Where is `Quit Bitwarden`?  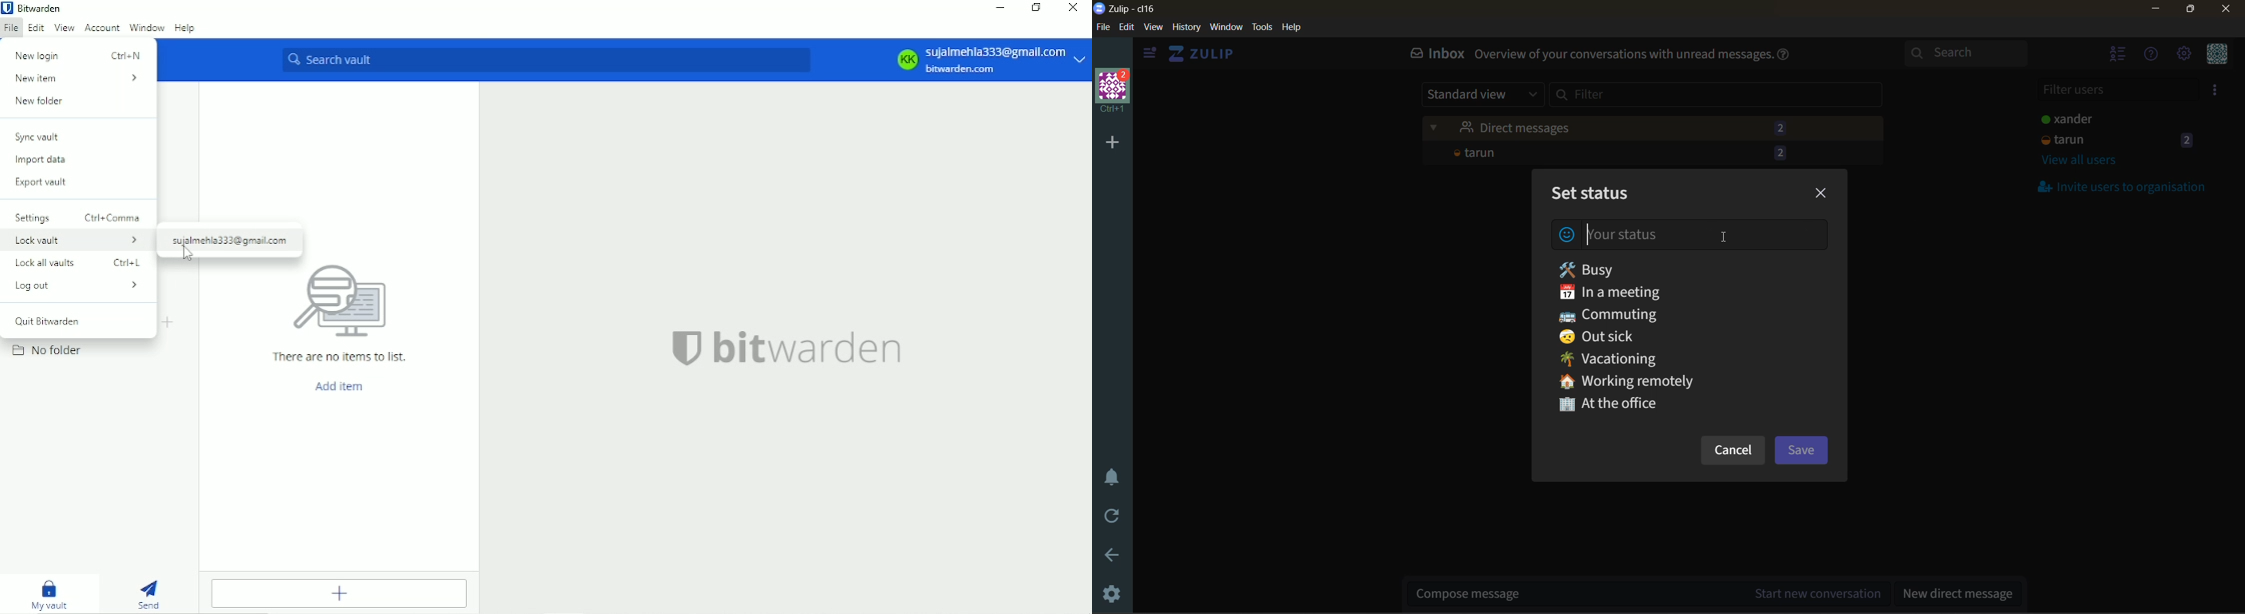
Quit Bitwarden is located at coordinates (55, 320).